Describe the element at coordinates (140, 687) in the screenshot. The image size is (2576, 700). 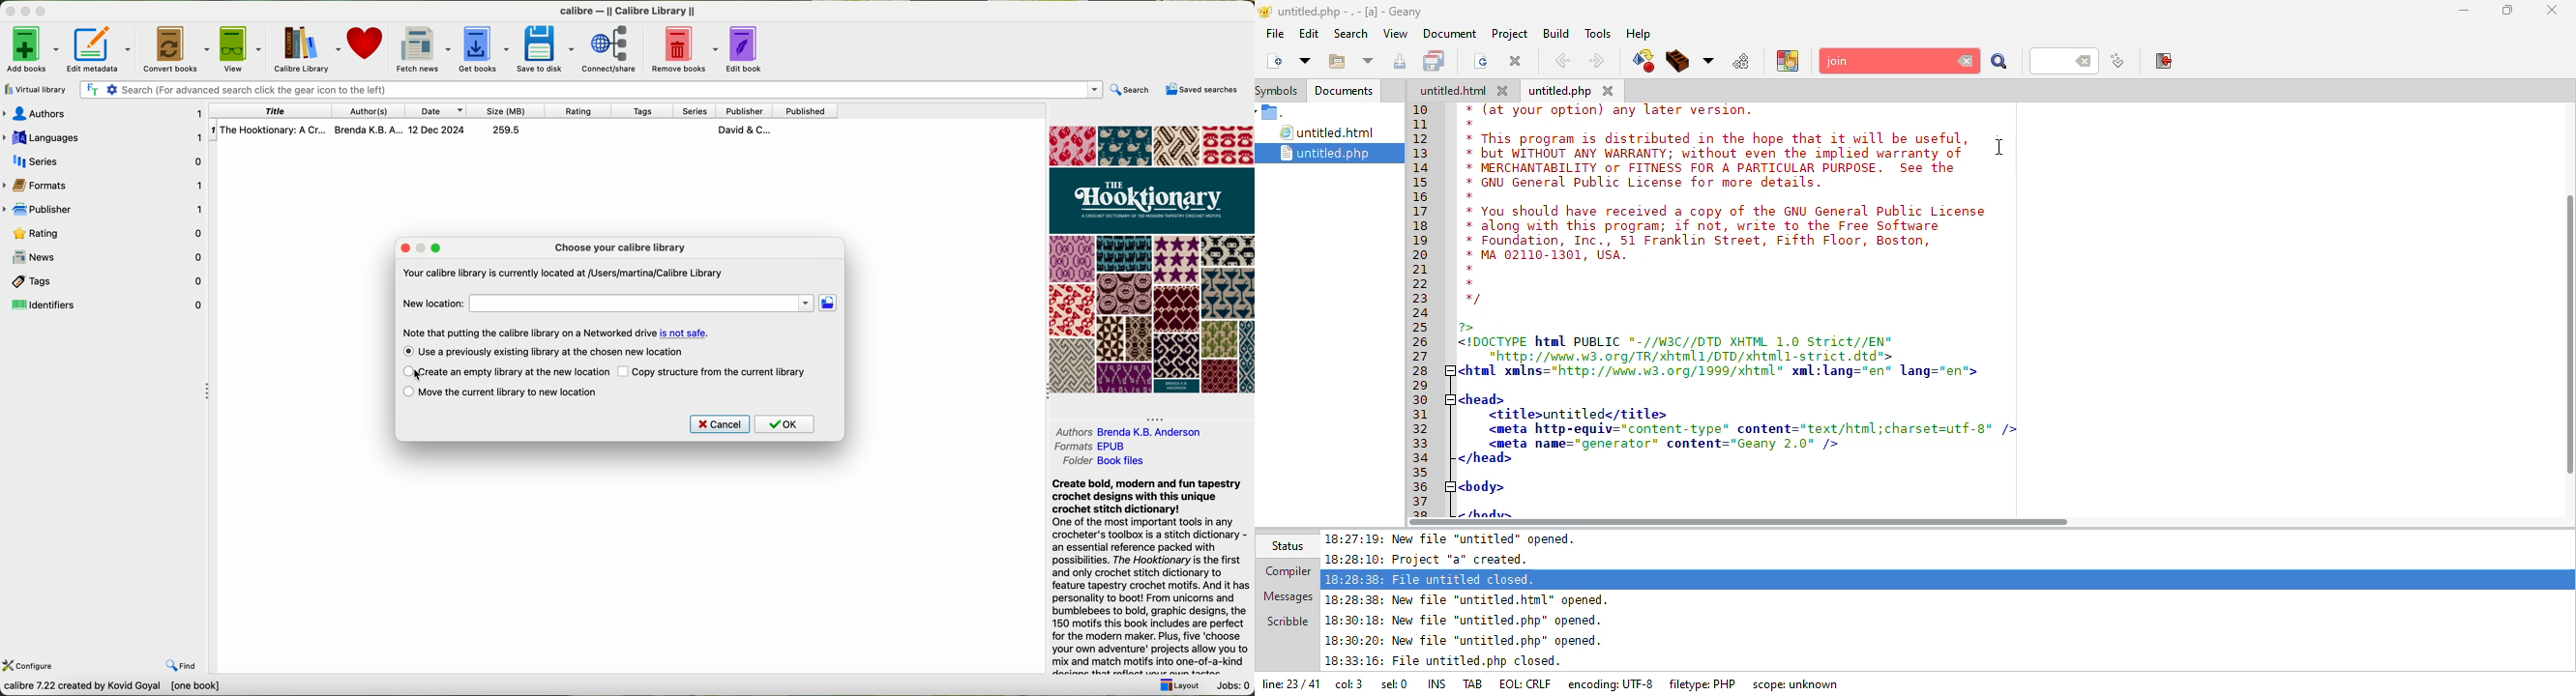
I see `calibre 7.22 created by Kavid Goyal {one book}` at that location.